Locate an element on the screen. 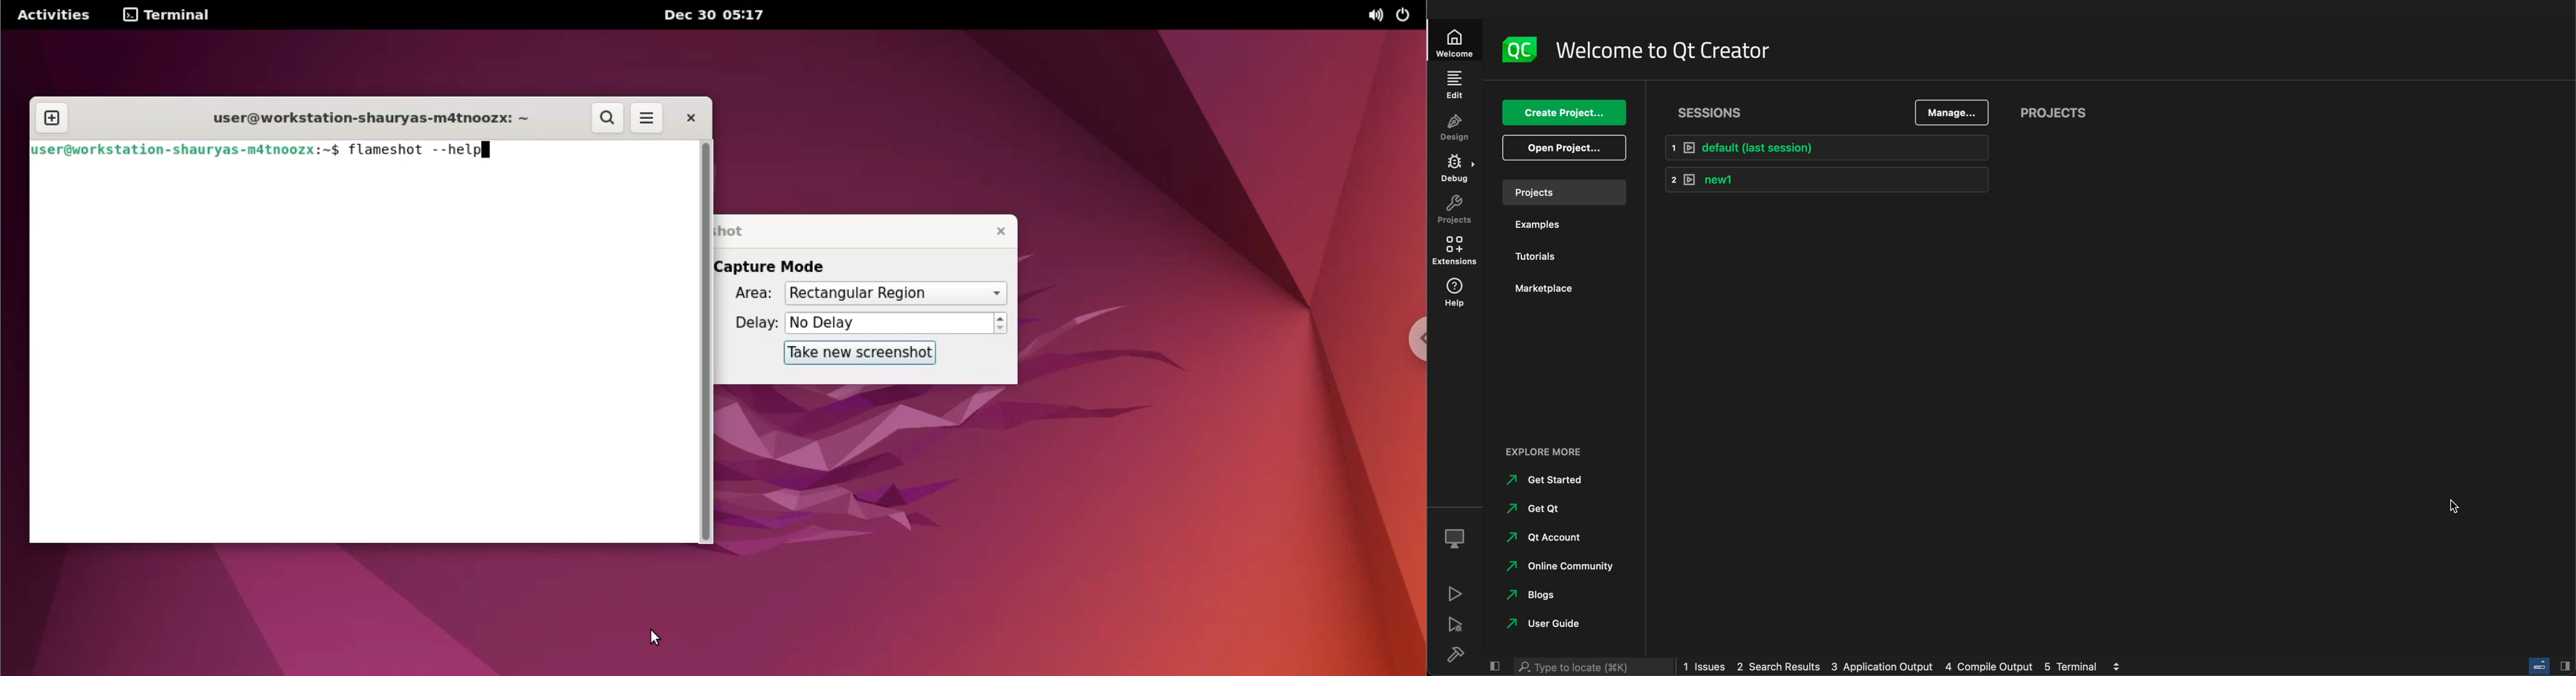 The height and width of the screenshot is (700, 2576). blogs is located at coordinates (1535, 595).